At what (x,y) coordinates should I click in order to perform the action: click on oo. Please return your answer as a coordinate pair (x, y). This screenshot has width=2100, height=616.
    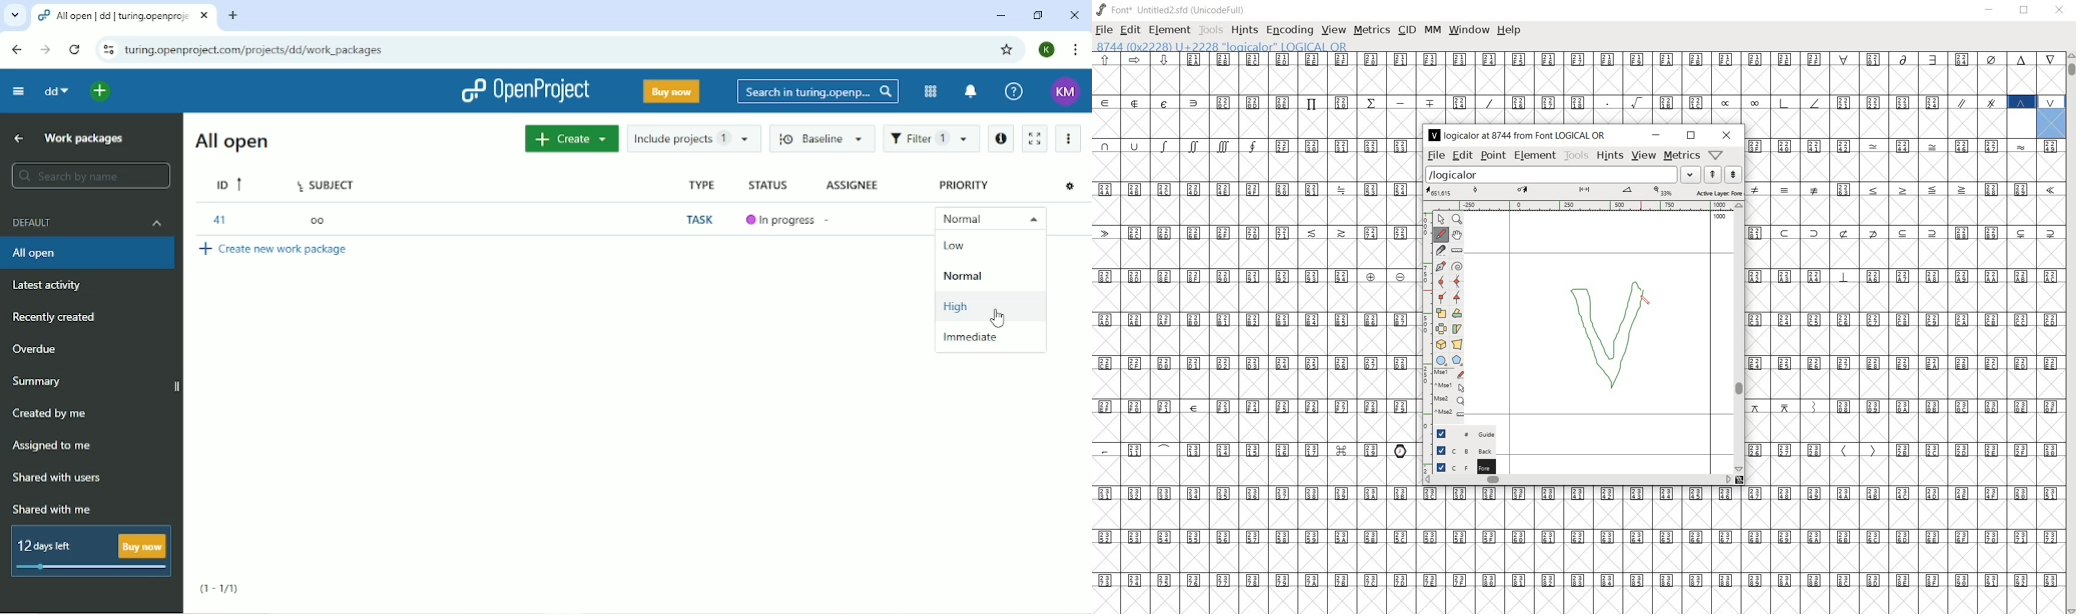
    Looking at the image, I should click on (324, 219).